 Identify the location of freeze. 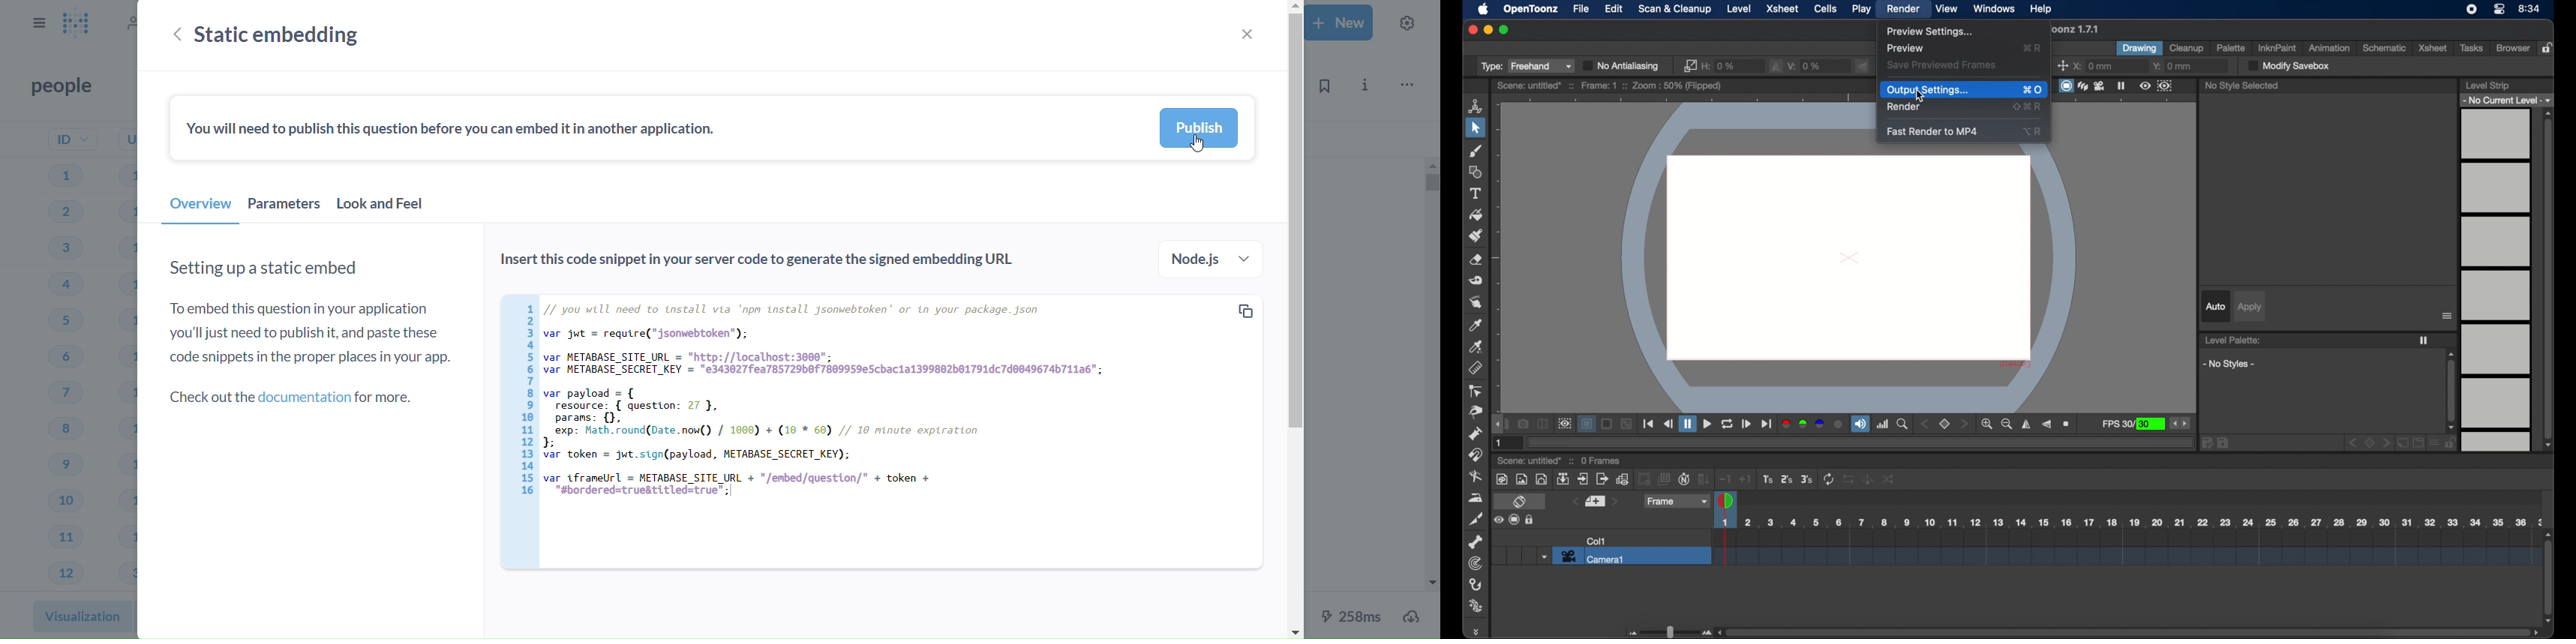
(2424, 340).